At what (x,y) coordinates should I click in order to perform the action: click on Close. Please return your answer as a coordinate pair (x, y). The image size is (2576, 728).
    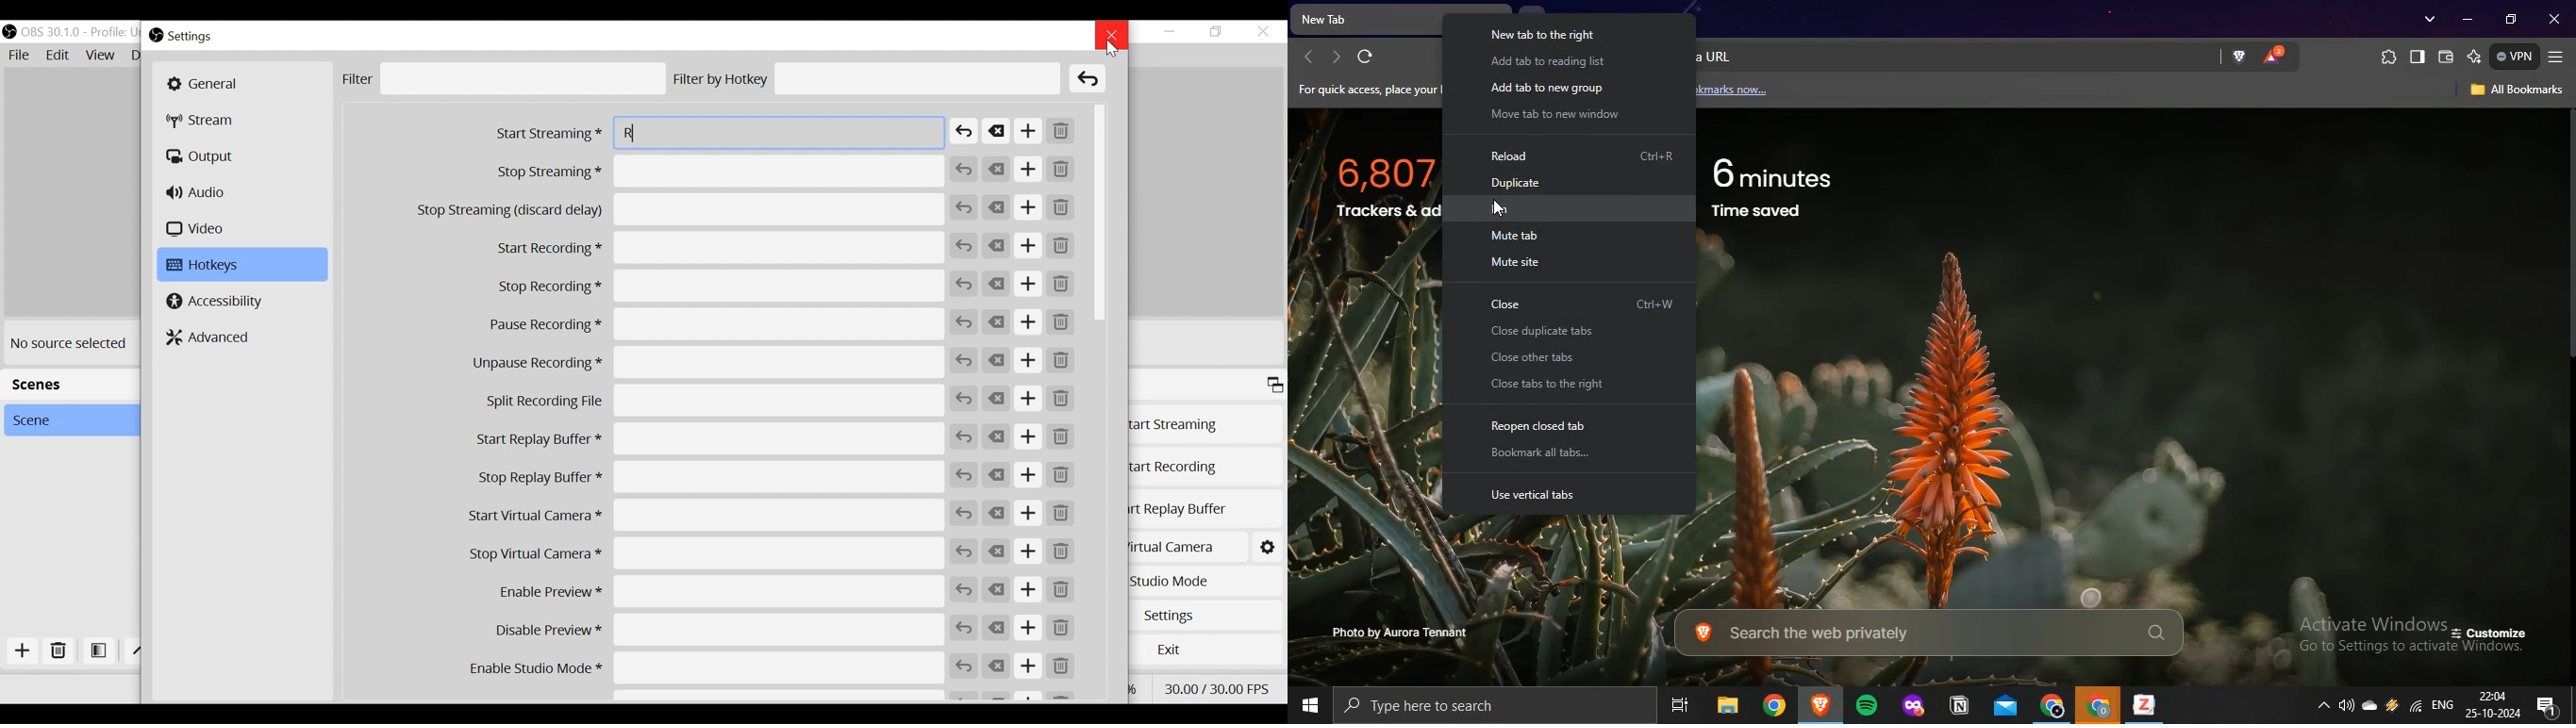
    Looking at the image, I should click on (1113, 36).